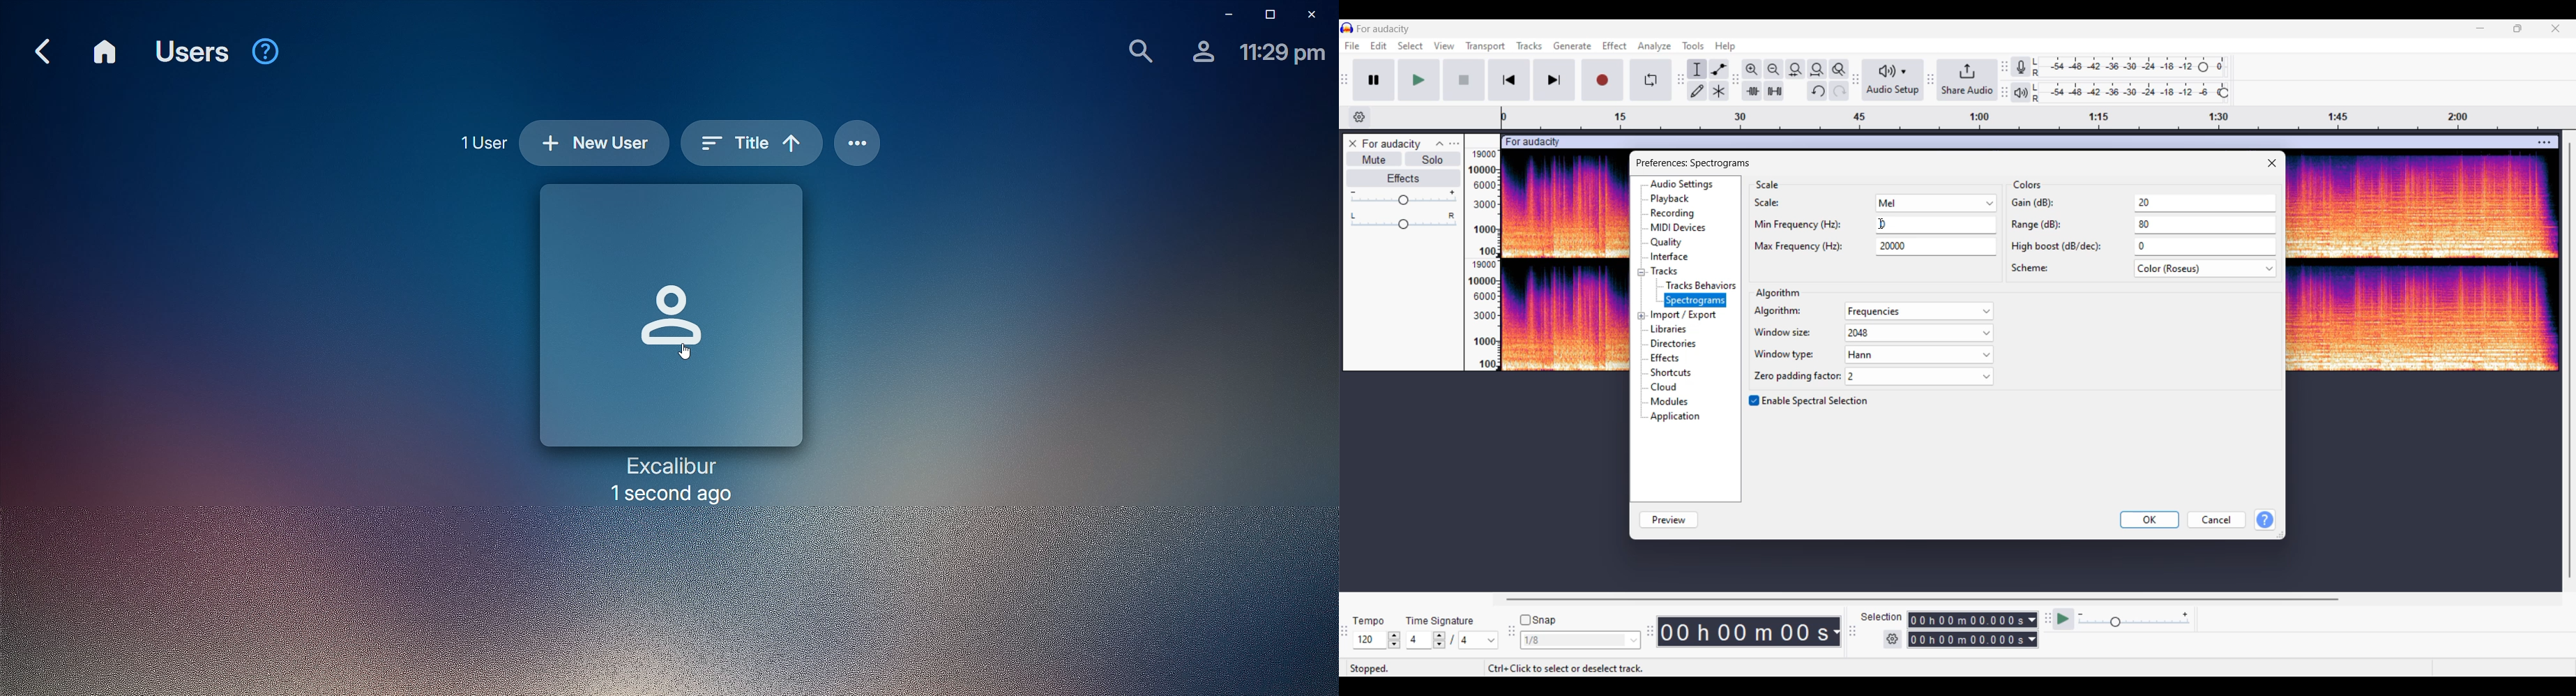 The height and width of the screenshot is (700, 2576). Describe the element at coordinates (1379, 46) in the screenshot. I see `Edit menu` at that location.